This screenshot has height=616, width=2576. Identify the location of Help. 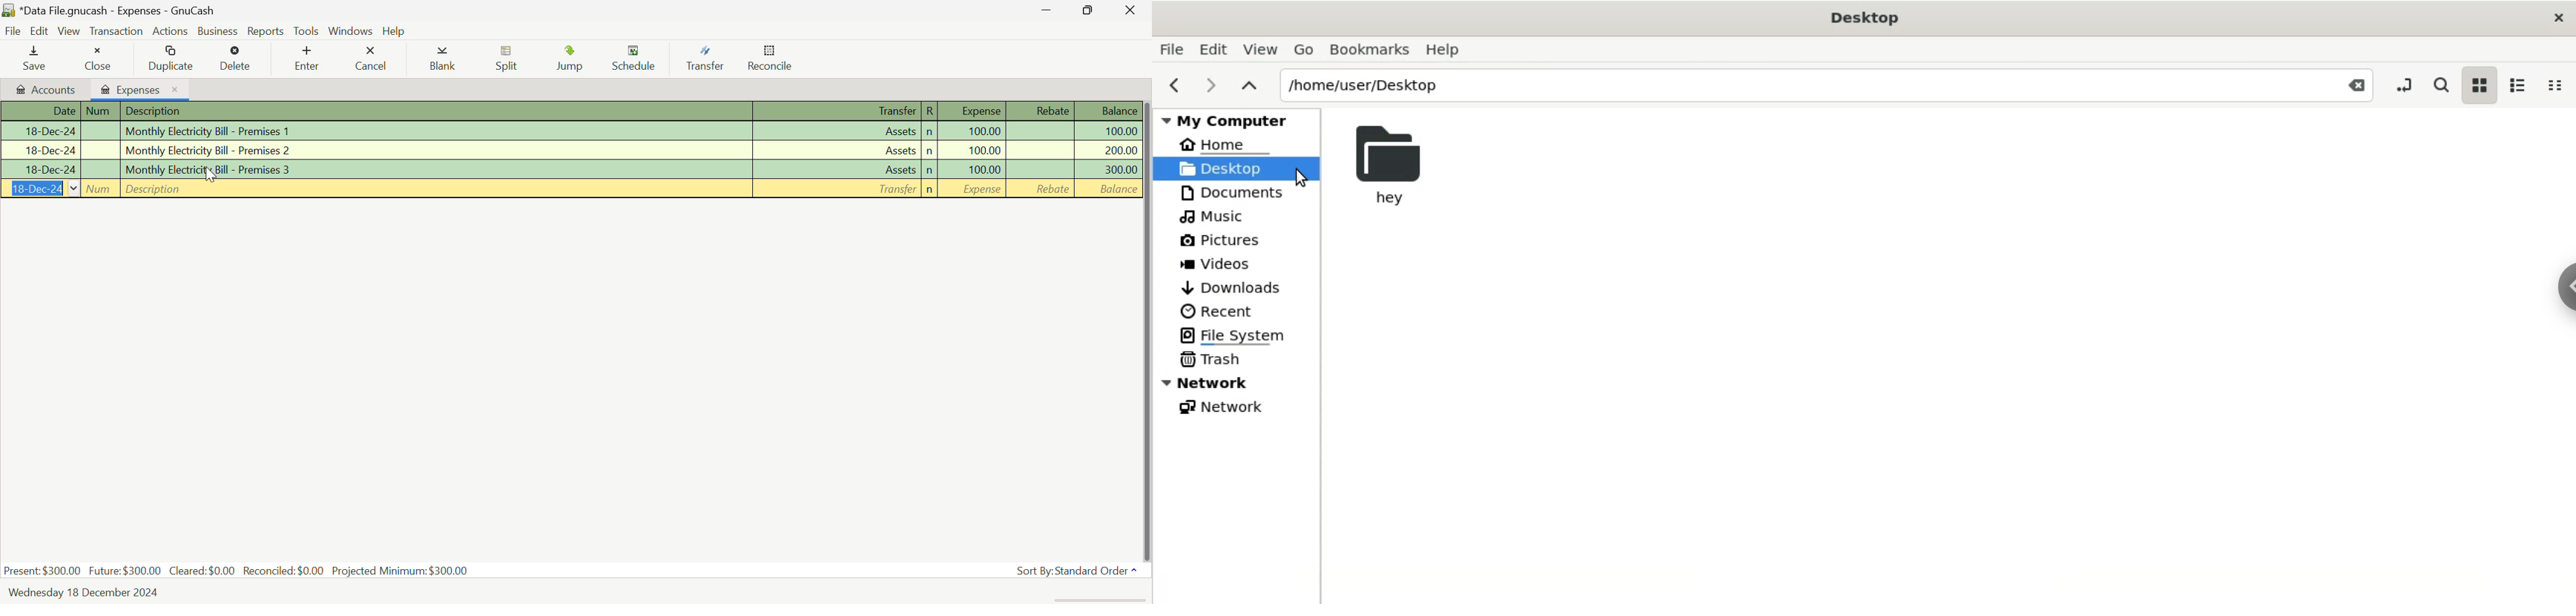
(396, 31).